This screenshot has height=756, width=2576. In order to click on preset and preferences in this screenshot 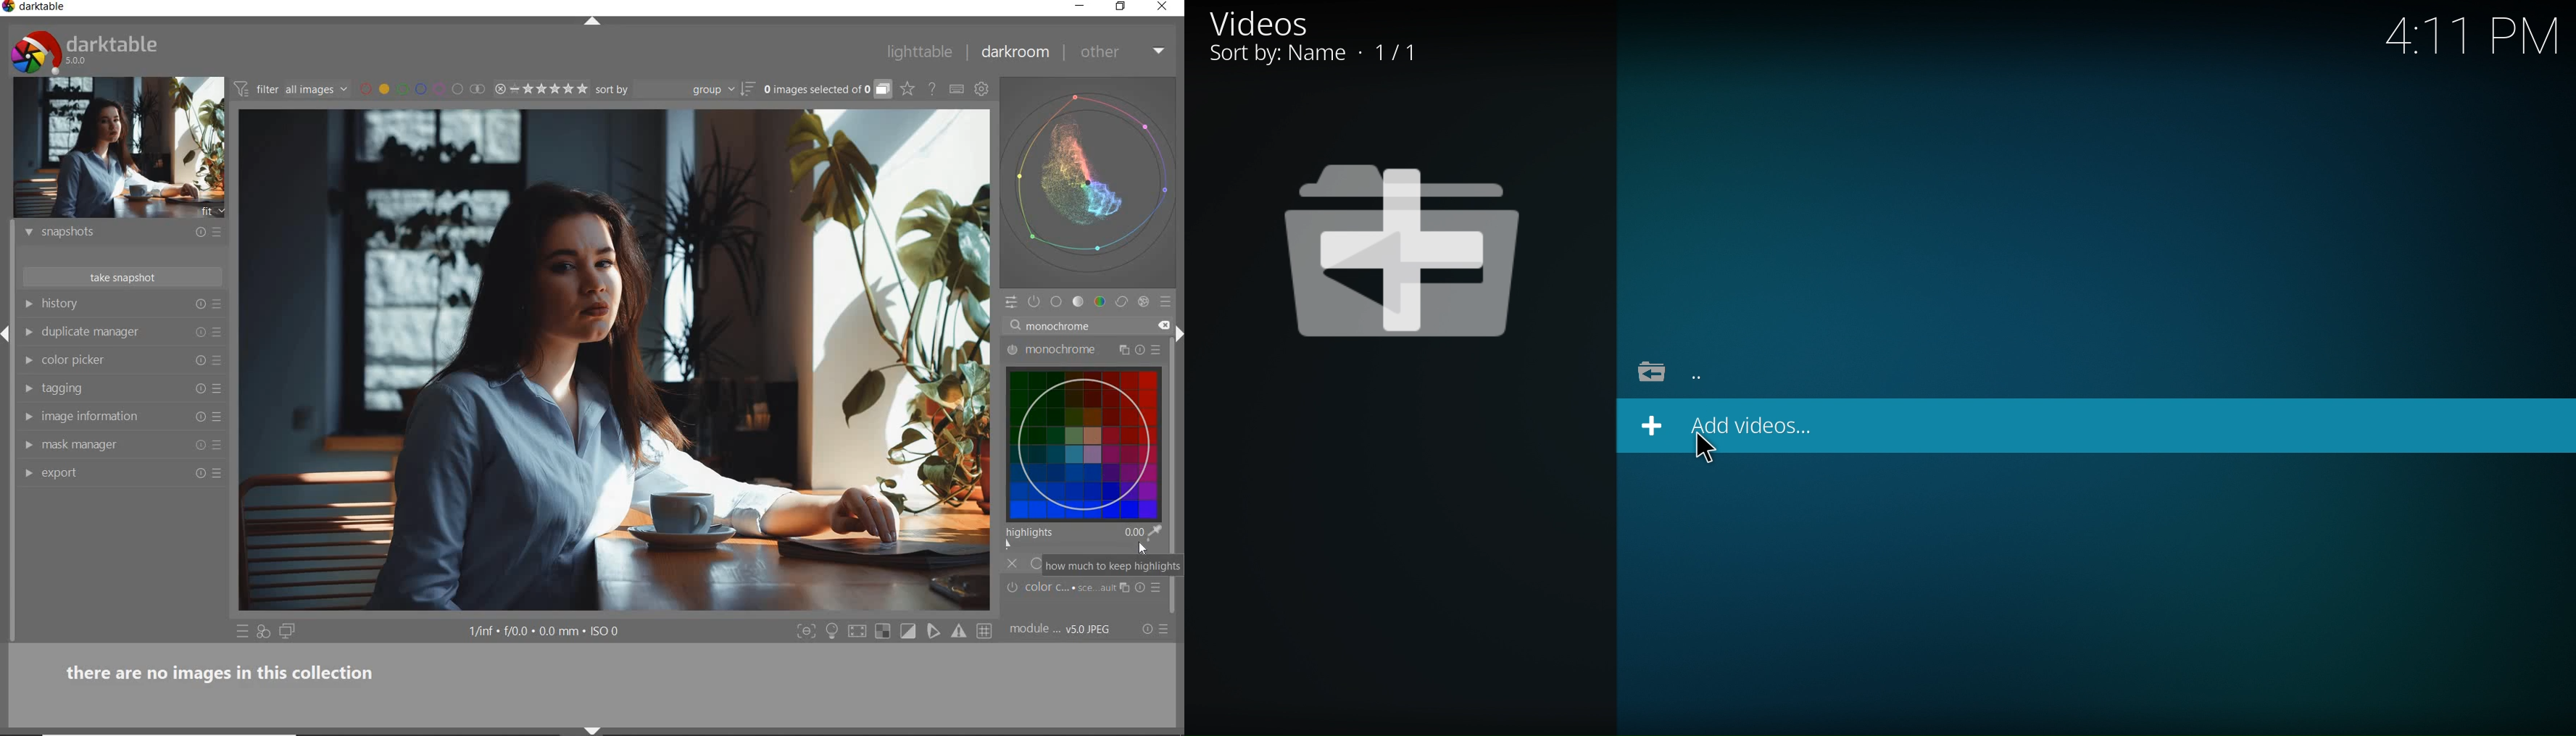, I will do `click(219, 446)`.